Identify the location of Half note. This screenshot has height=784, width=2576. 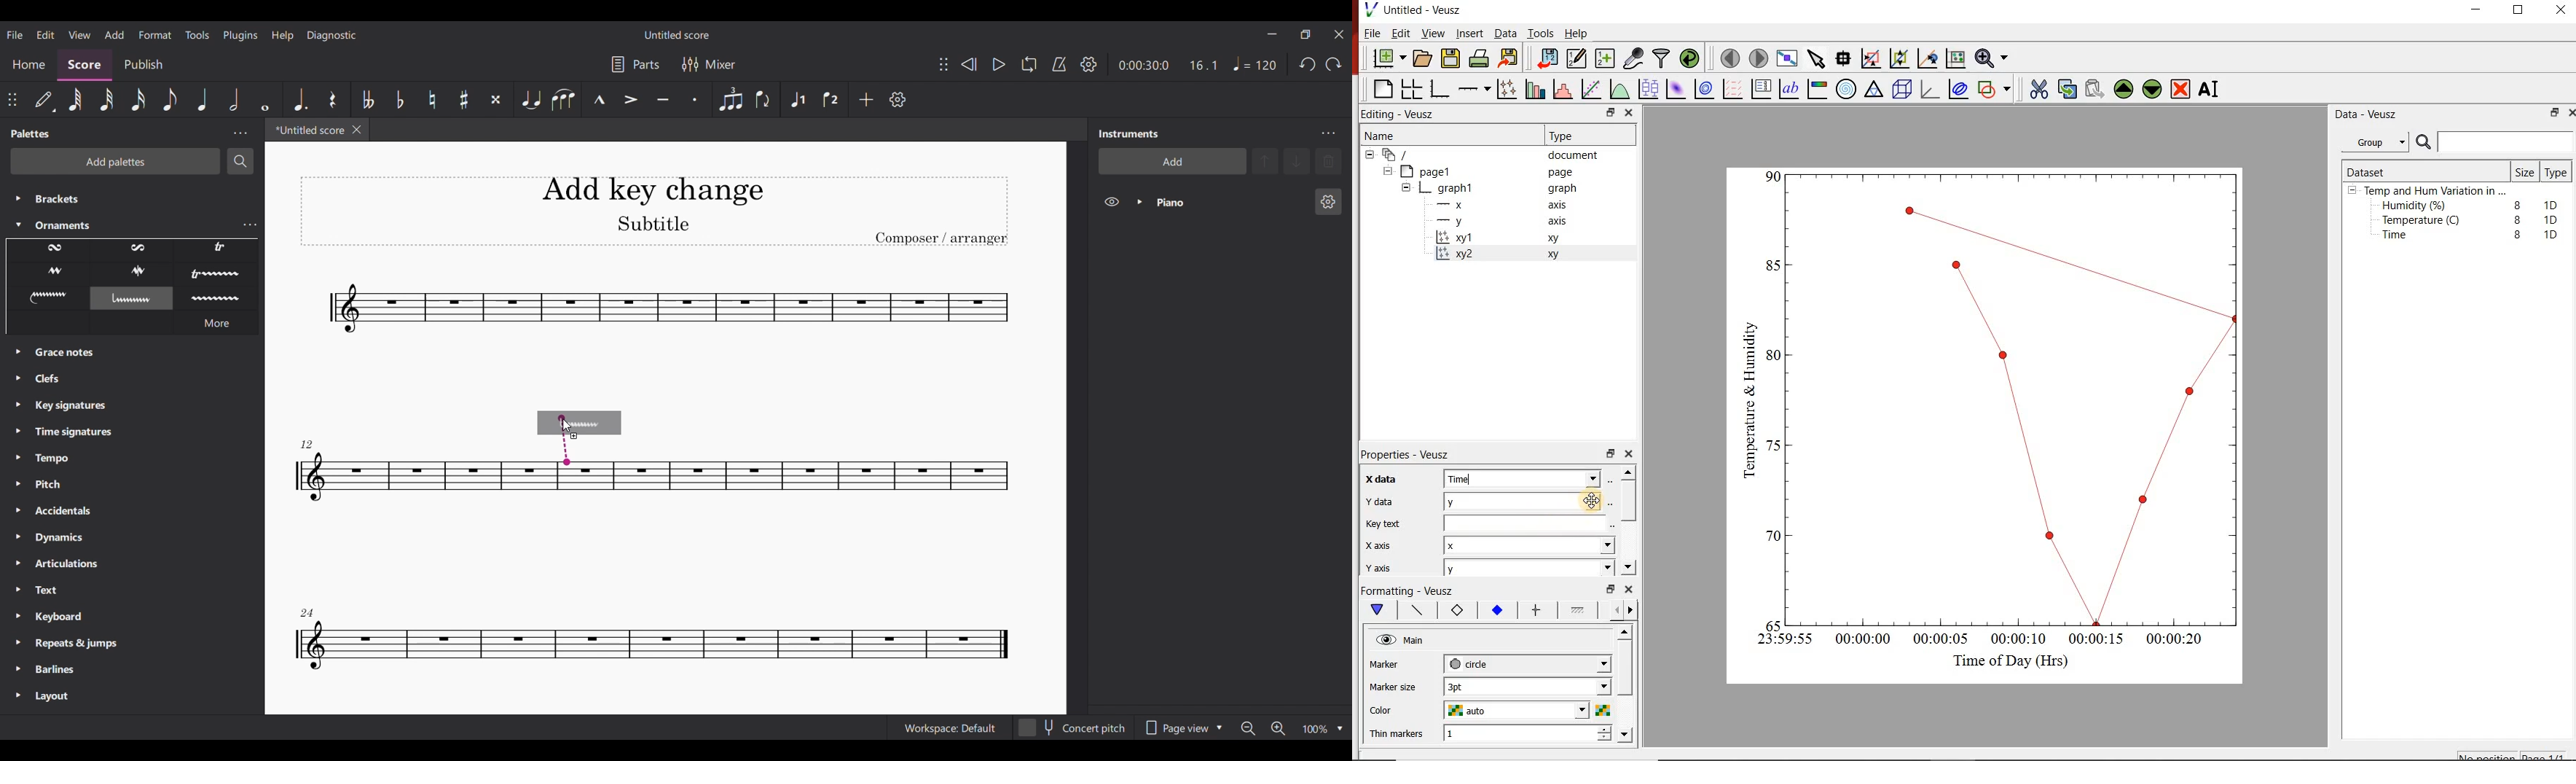
(235, 99).